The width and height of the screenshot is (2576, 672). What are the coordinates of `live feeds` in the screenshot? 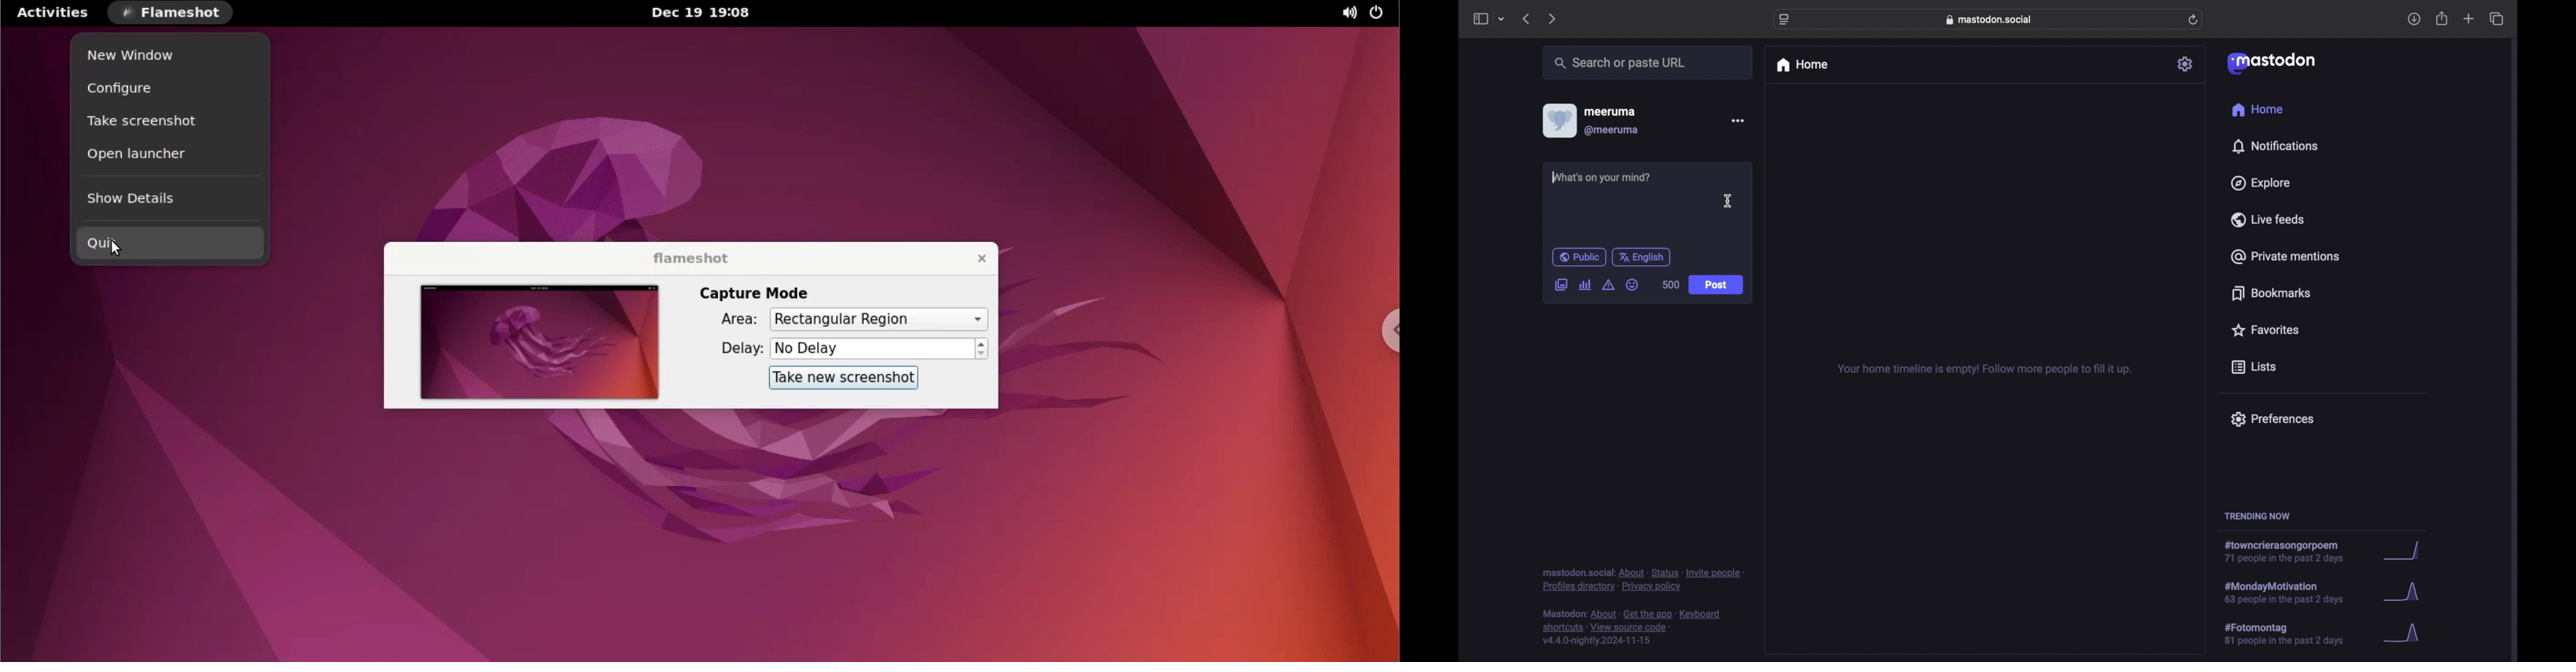 It's located at (2267, 219).